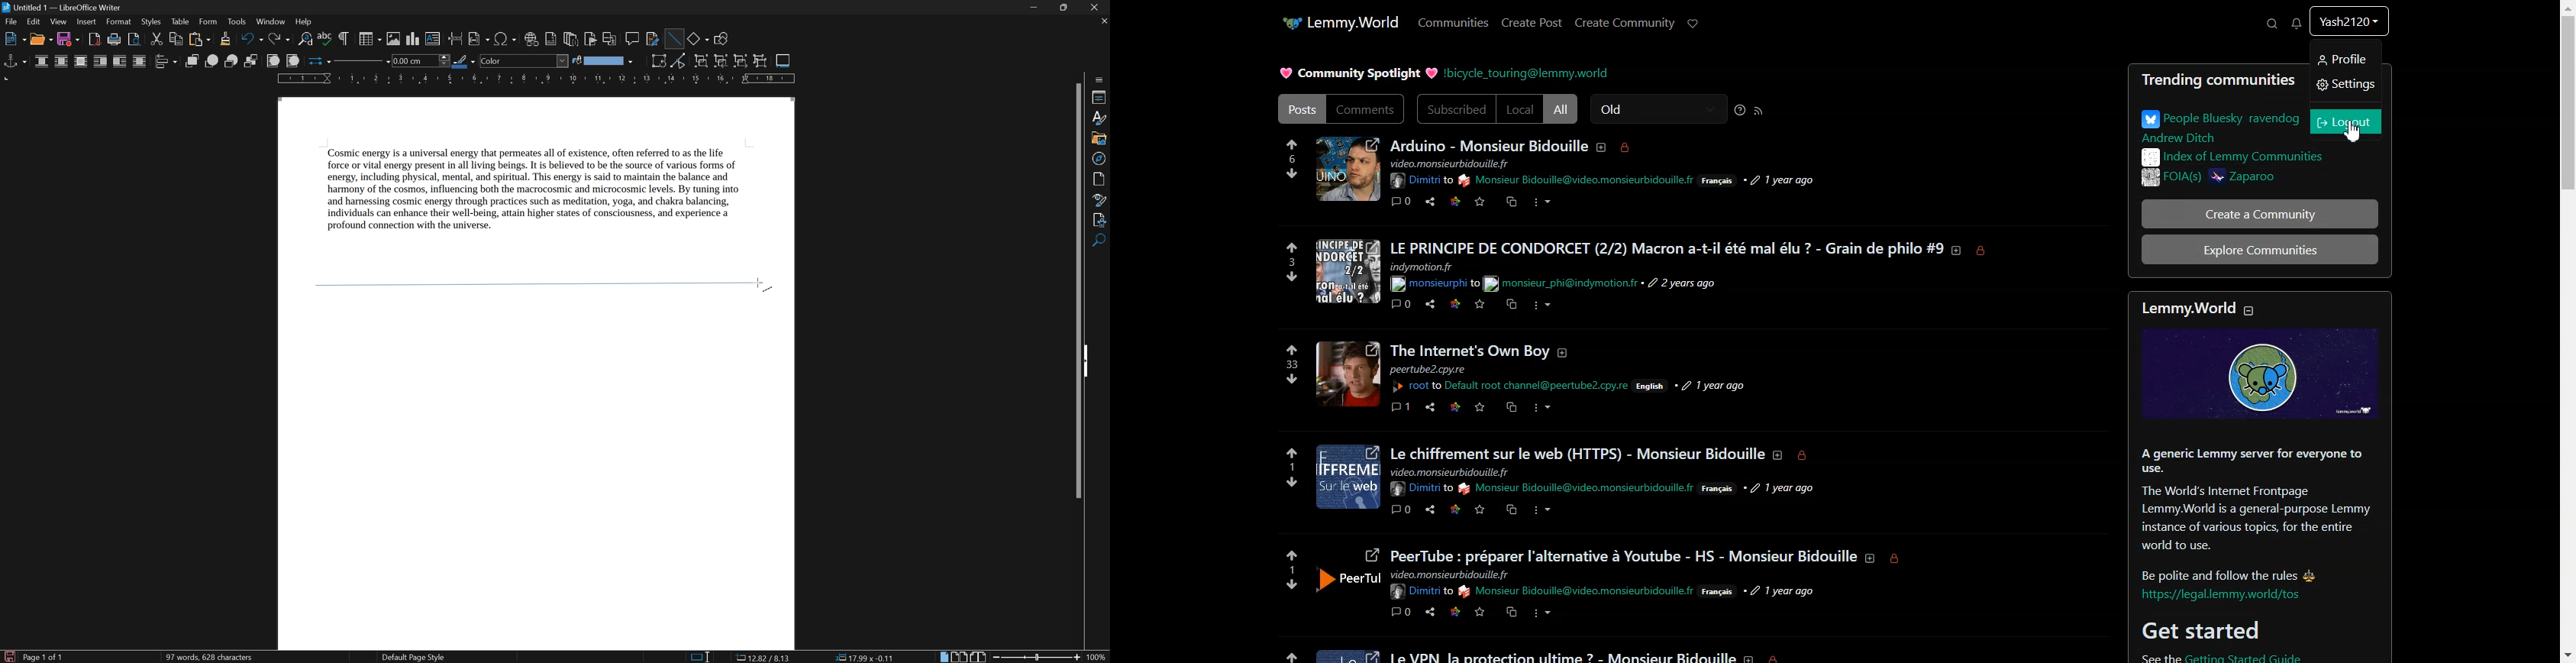 This screenshot has height=672, width=2576. I want to click on horizontal line, so click(539, 282).